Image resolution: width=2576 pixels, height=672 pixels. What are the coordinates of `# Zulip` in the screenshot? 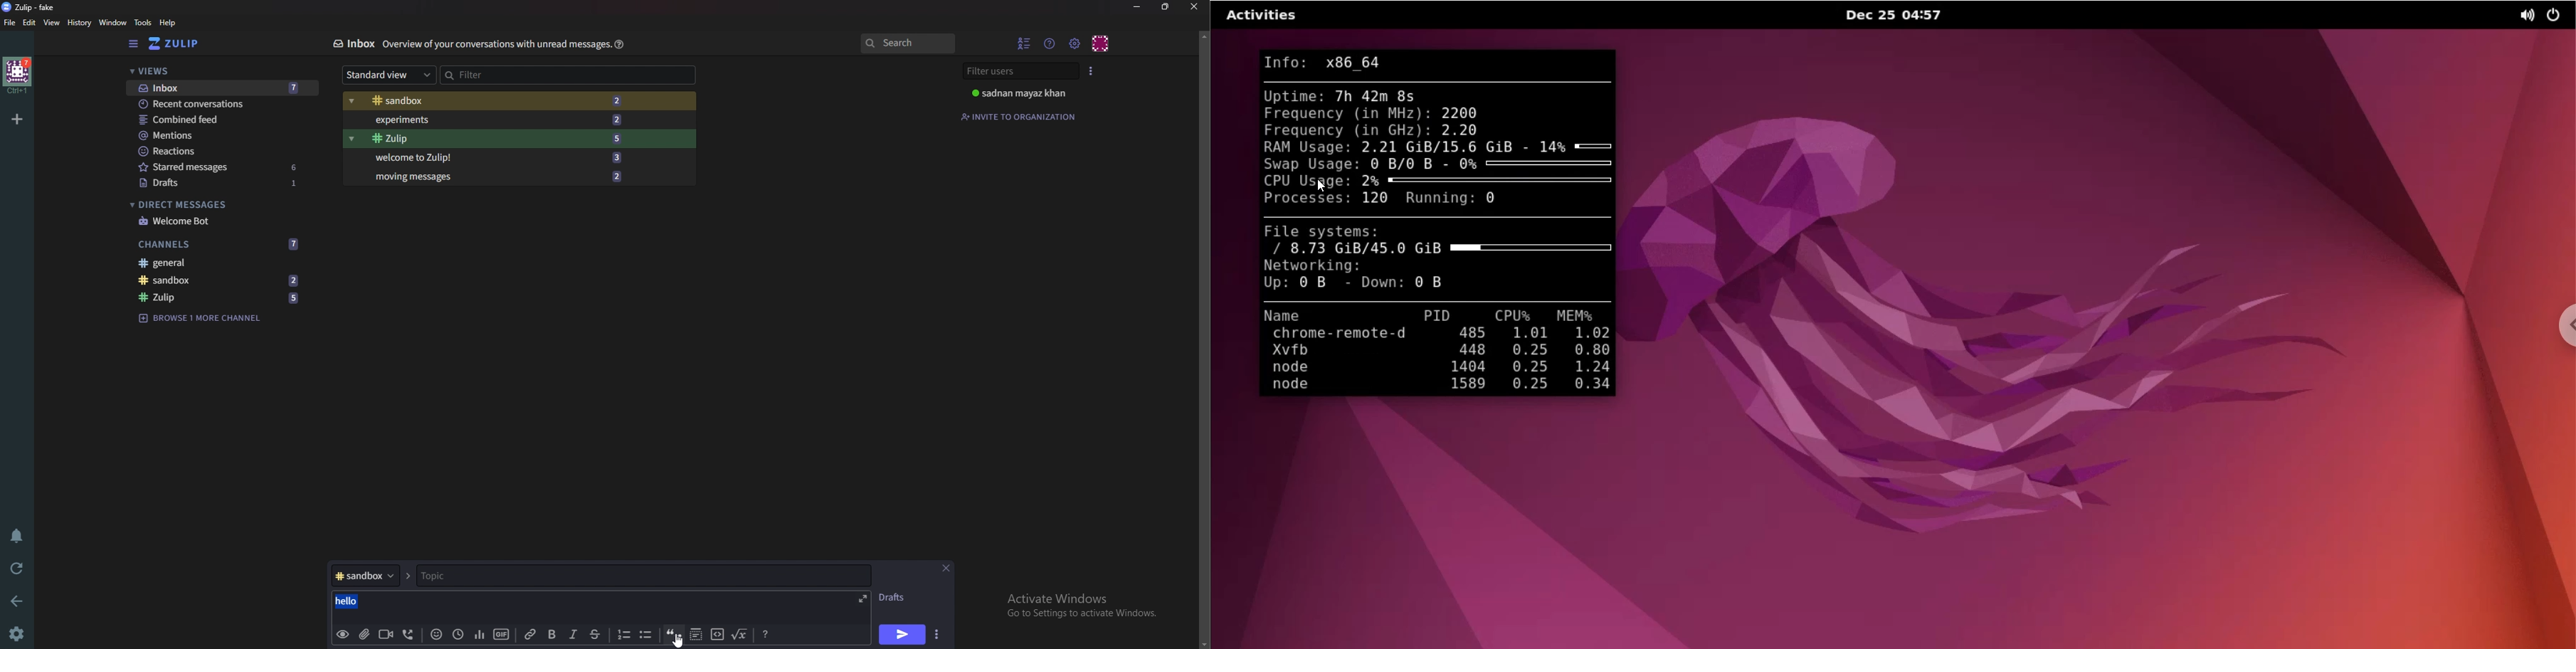 It's located at (428, 139).